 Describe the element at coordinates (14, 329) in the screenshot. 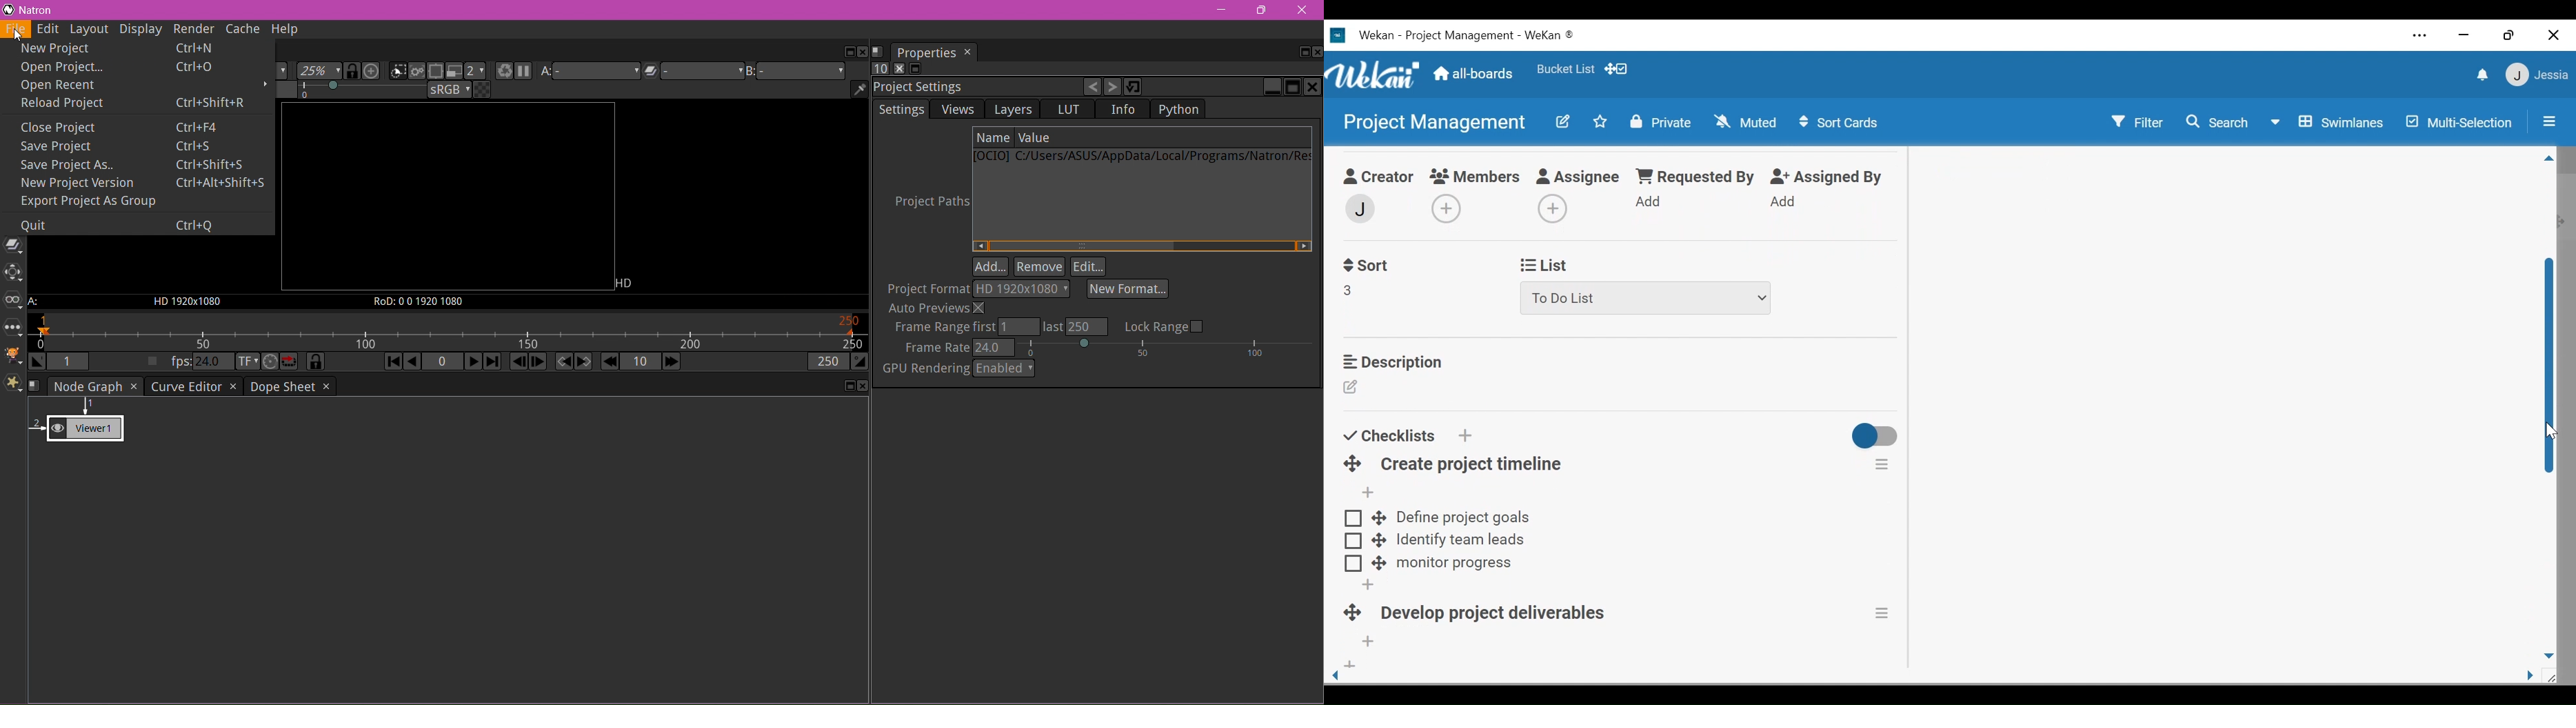

I see `Other` at that location.